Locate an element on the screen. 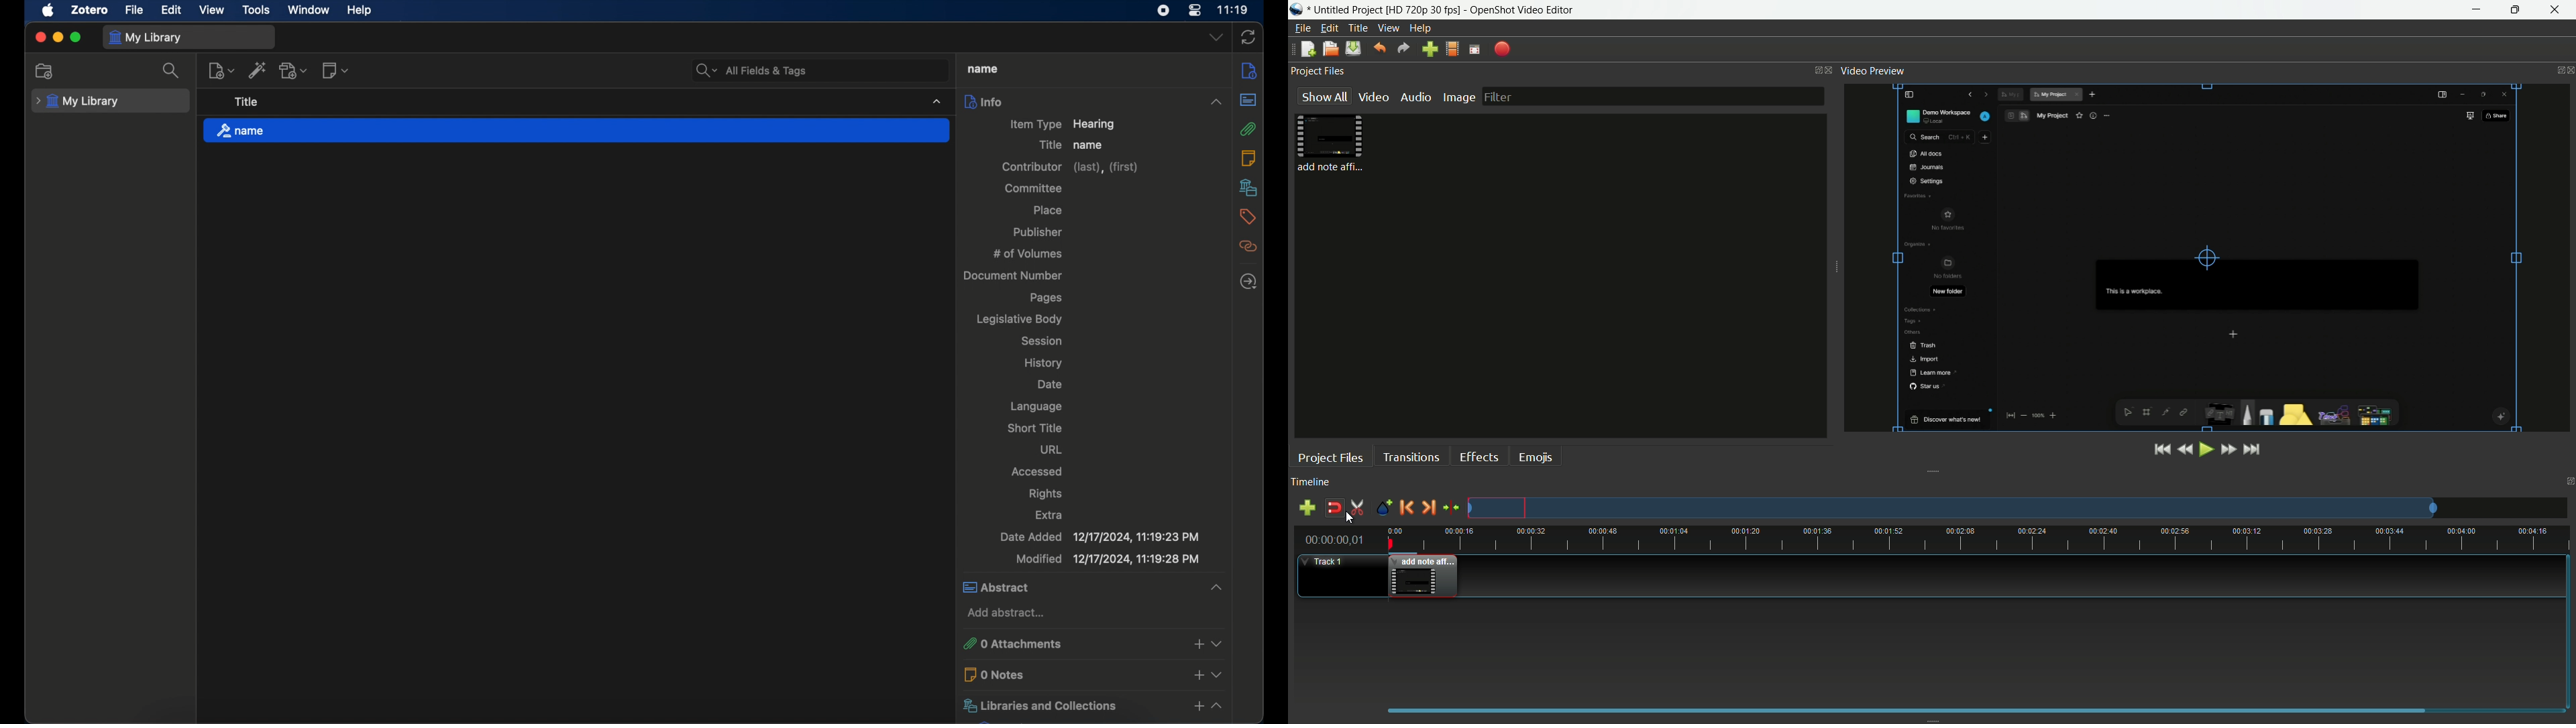 The image size is (2576, 728).  is located at coordinates (1479, 457).